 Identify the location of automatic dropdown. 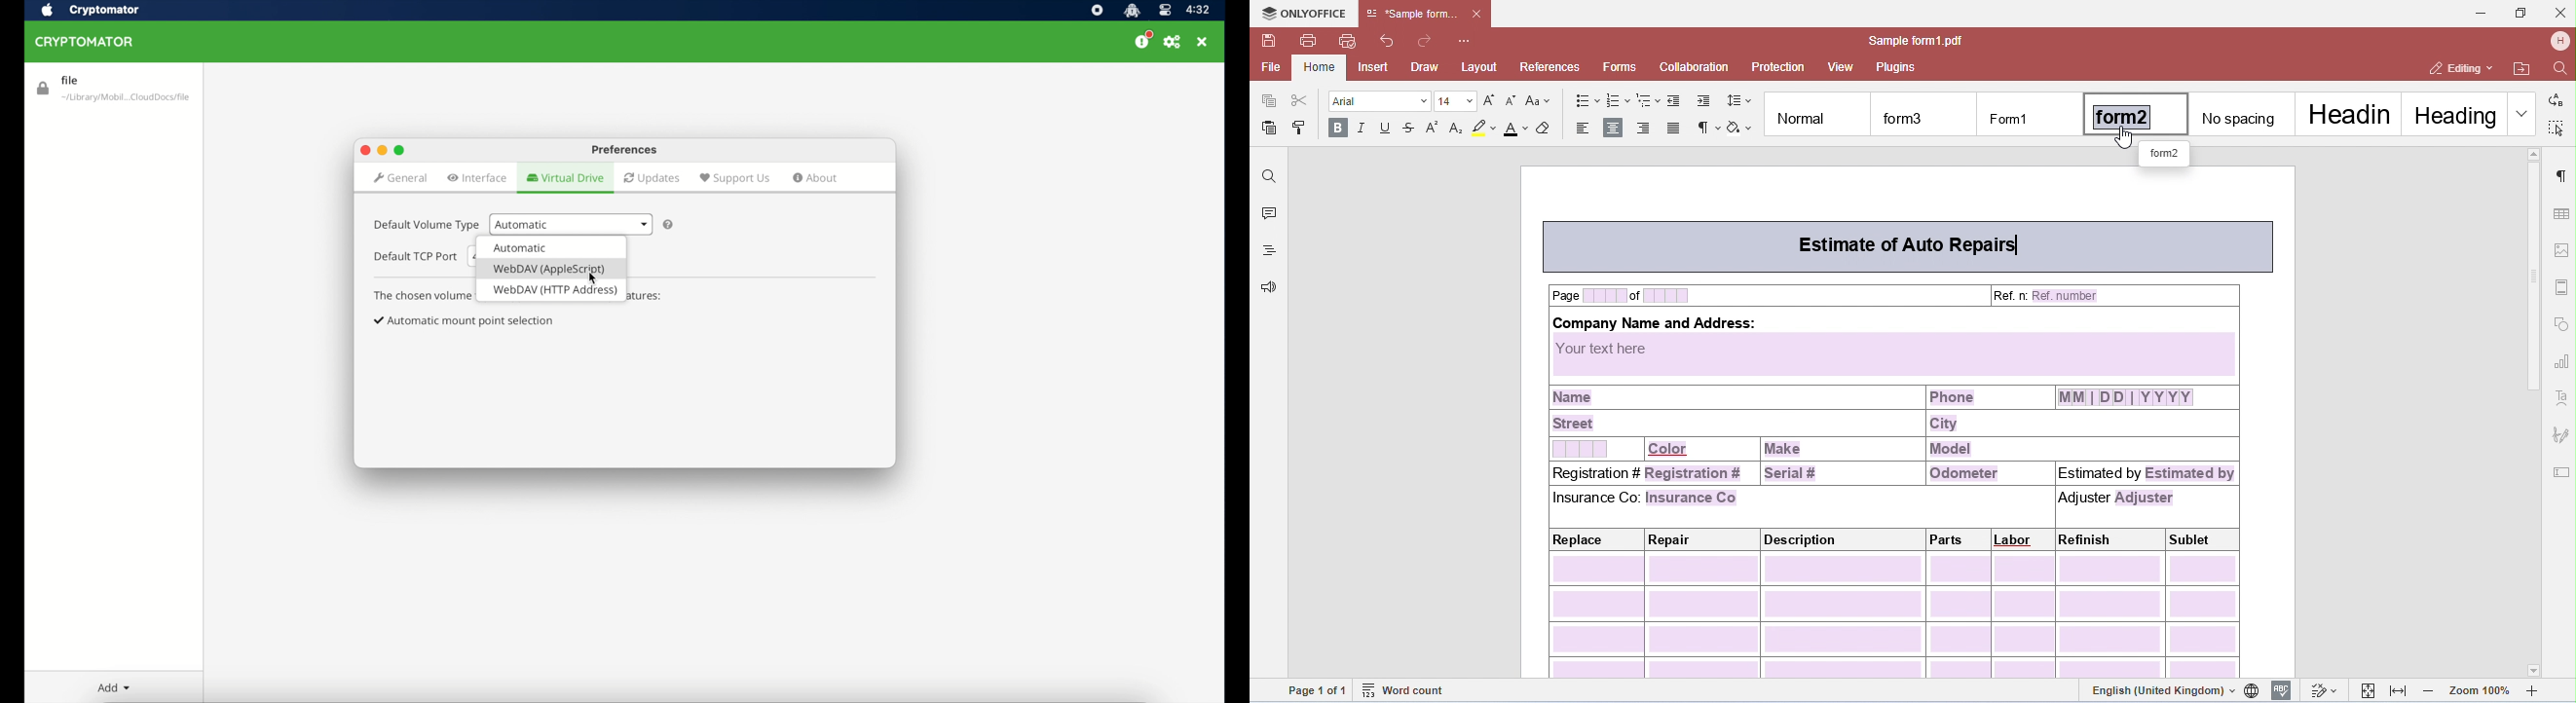
(569, 223).